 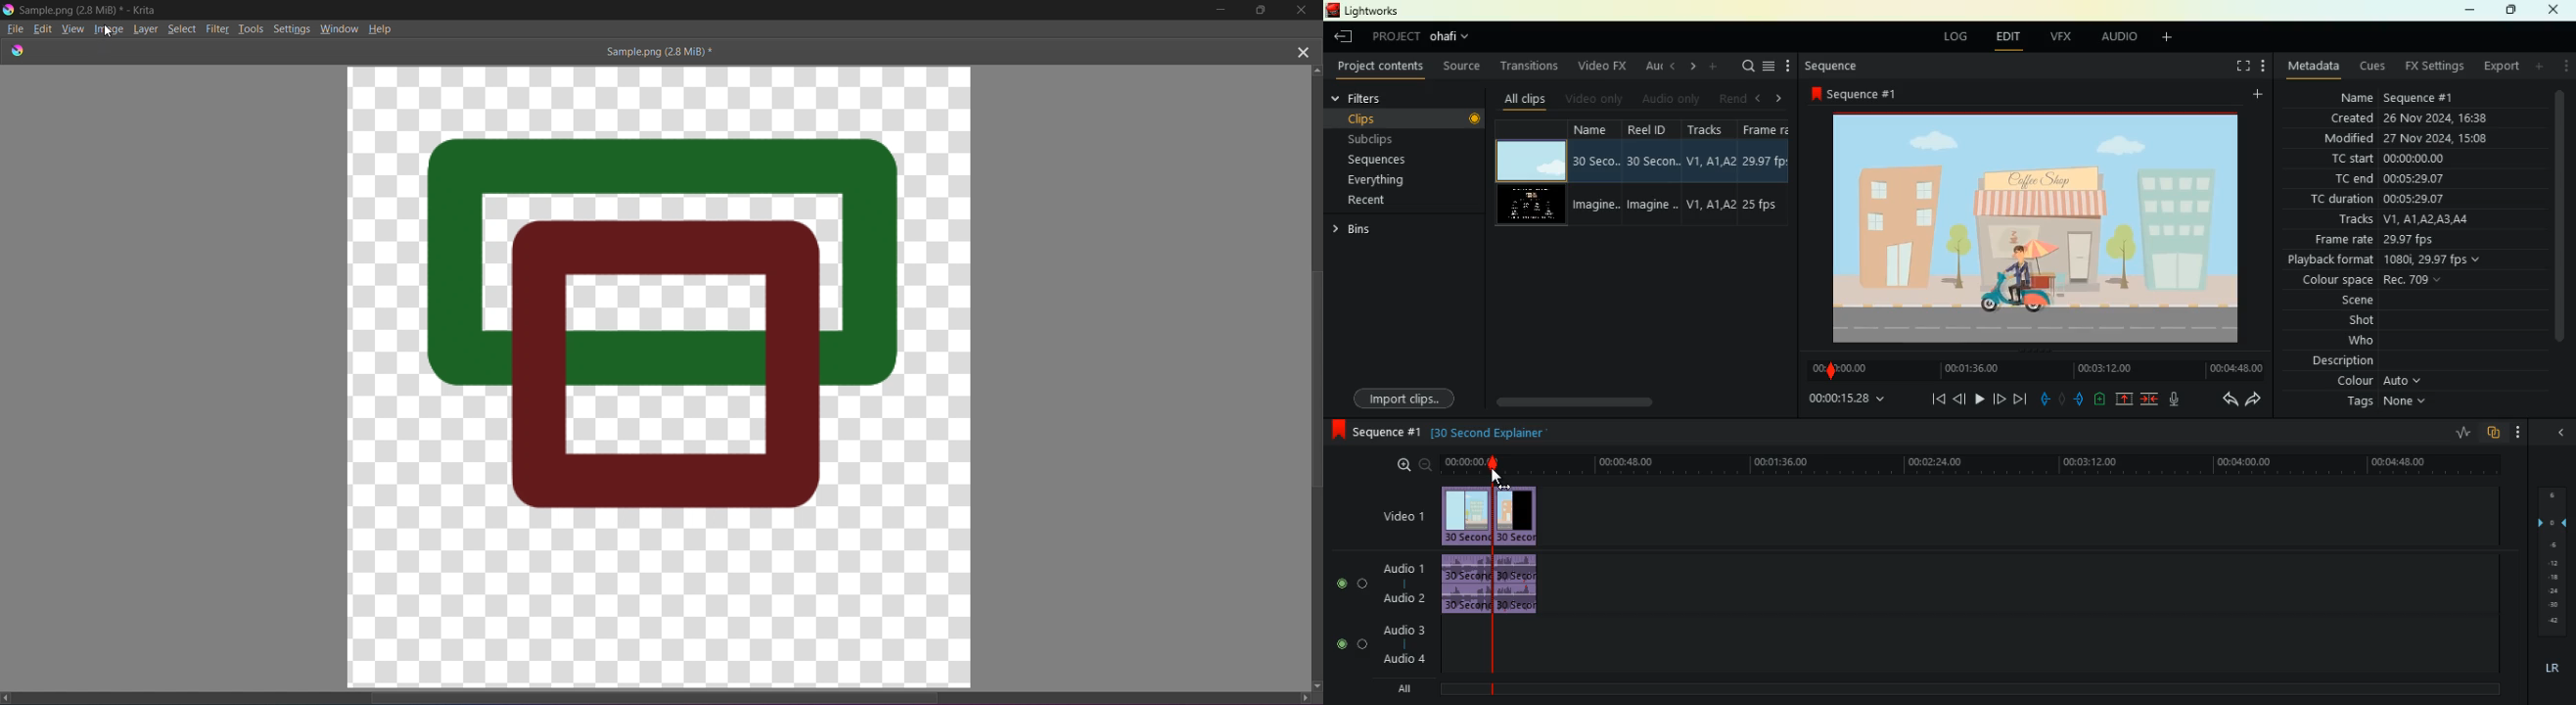 I want to click on menu, so click(x=2268, y=66).